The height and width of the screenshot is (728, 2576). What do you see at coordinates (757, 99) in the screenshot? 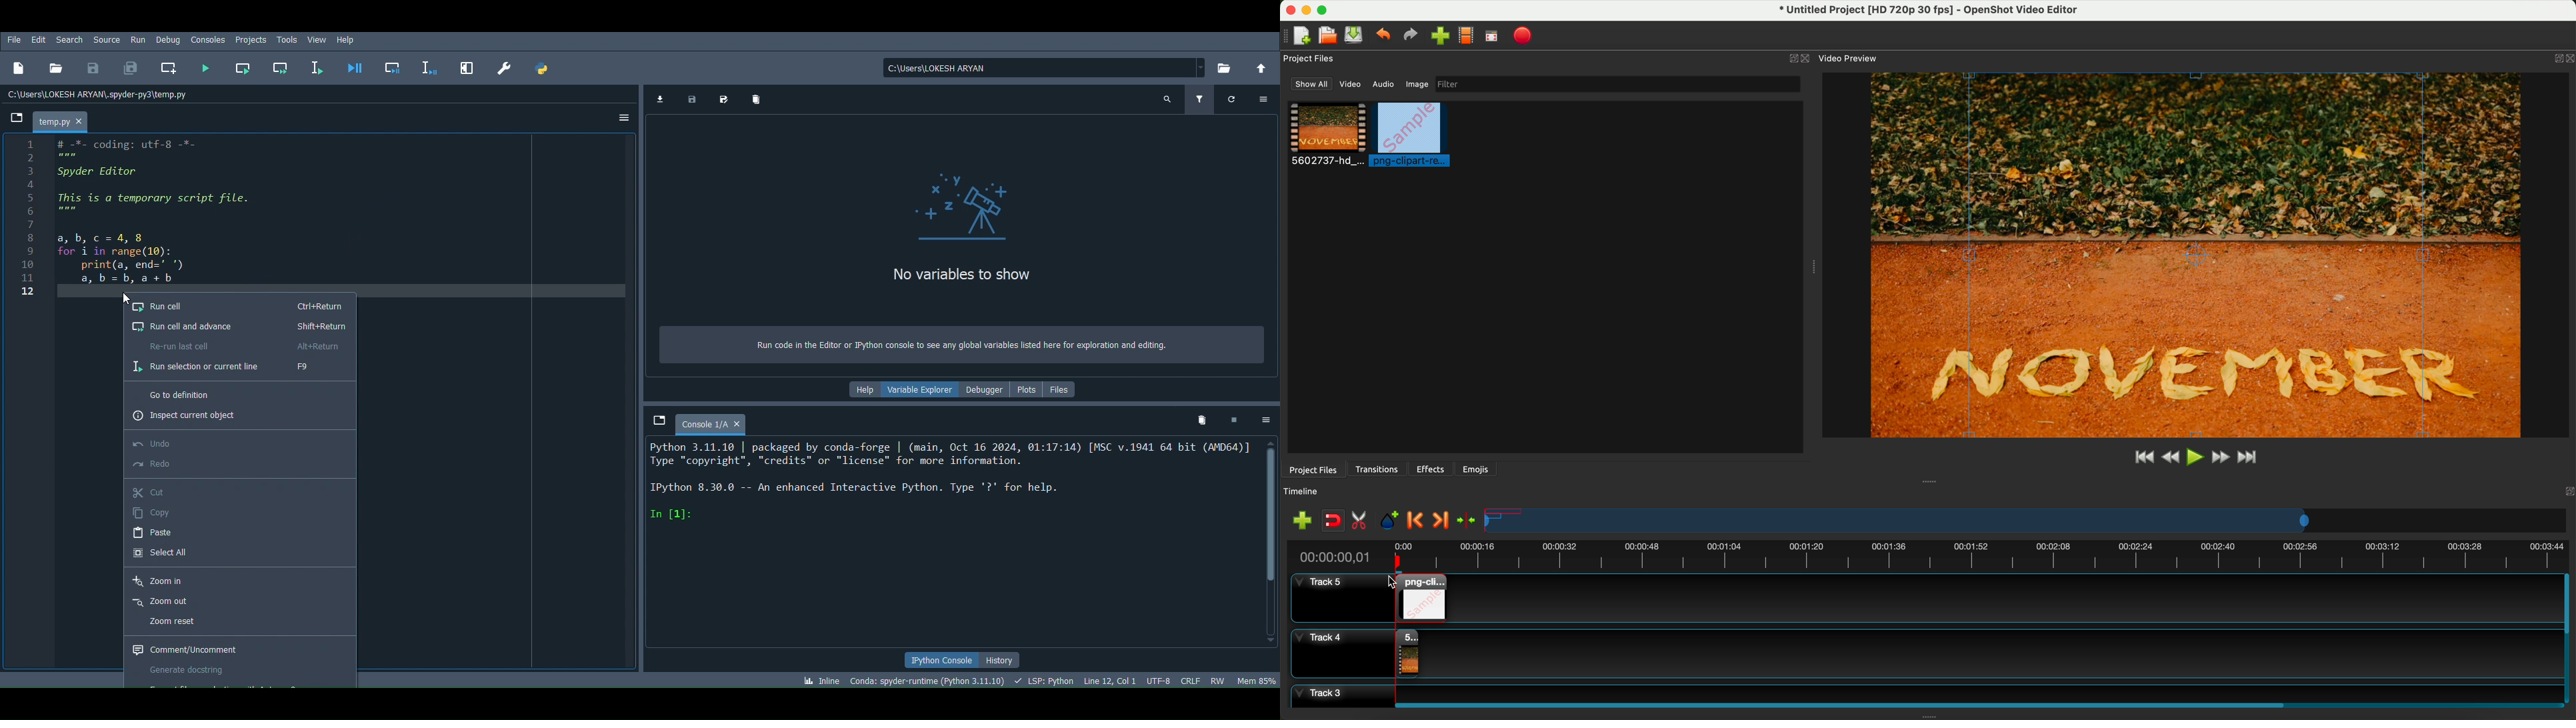
I see `Remove all variables` at bounding box center [757, 99].